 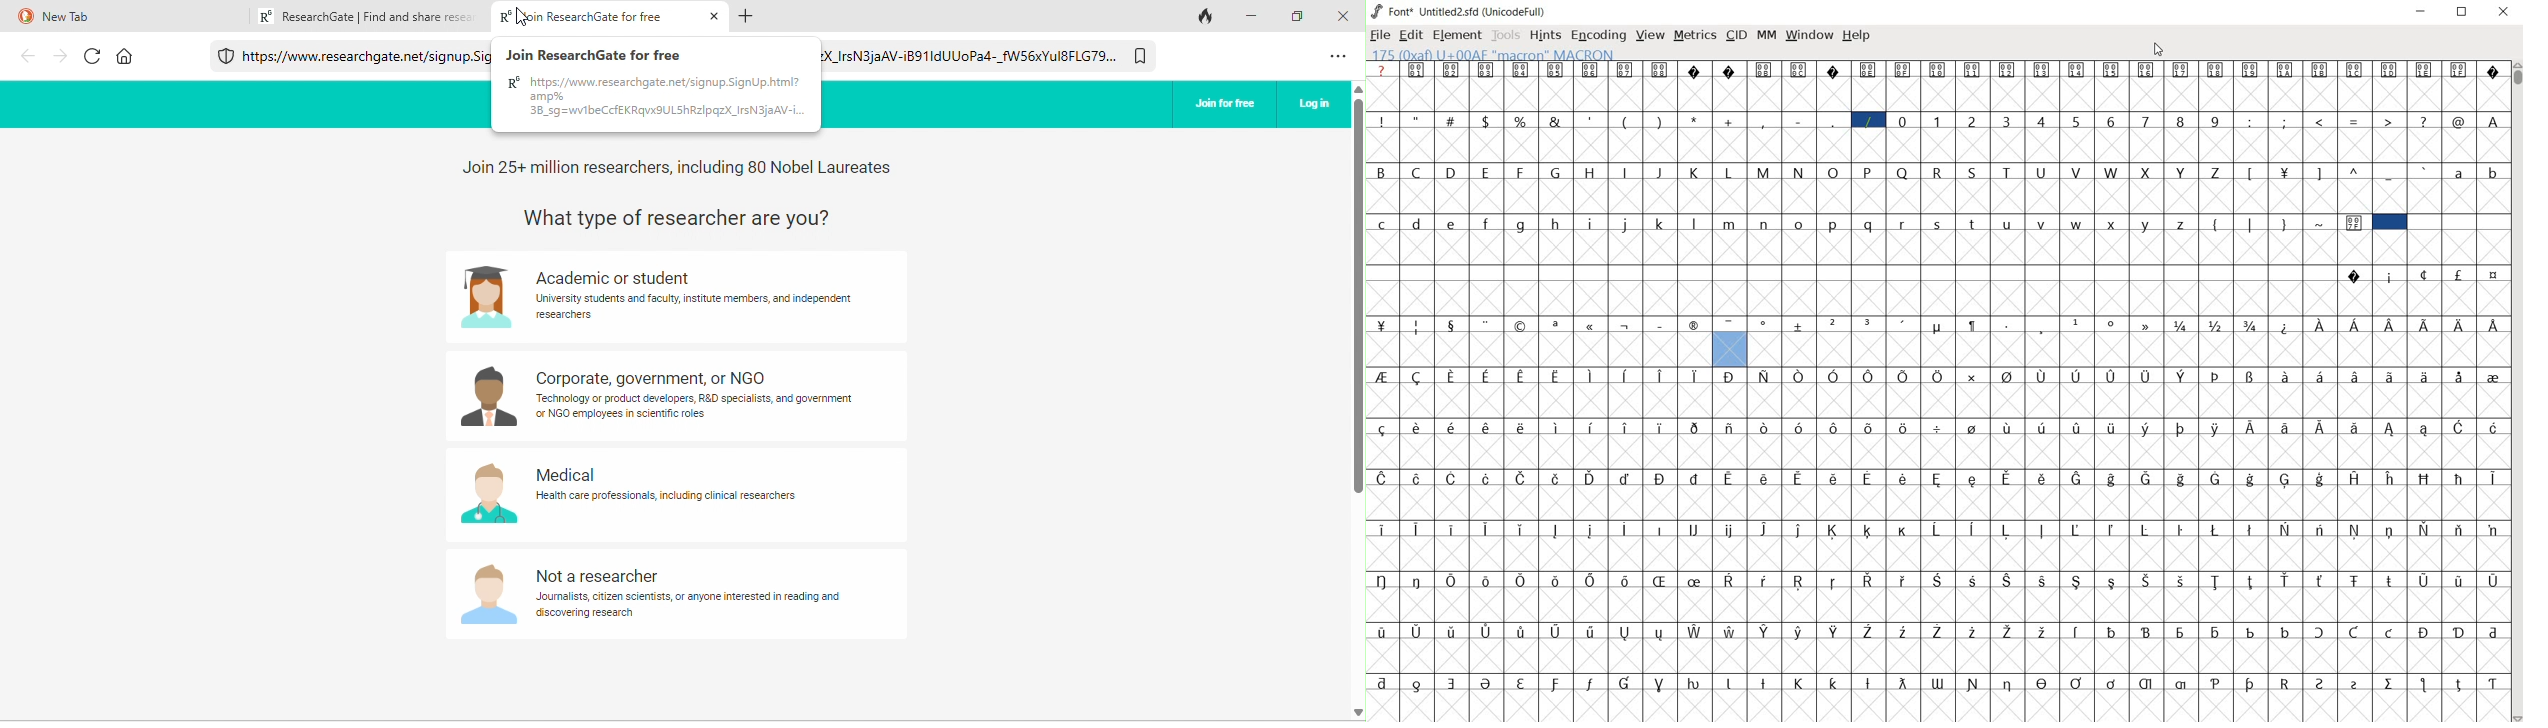 I want to click on Symbol, so click(x=2218, y=479).